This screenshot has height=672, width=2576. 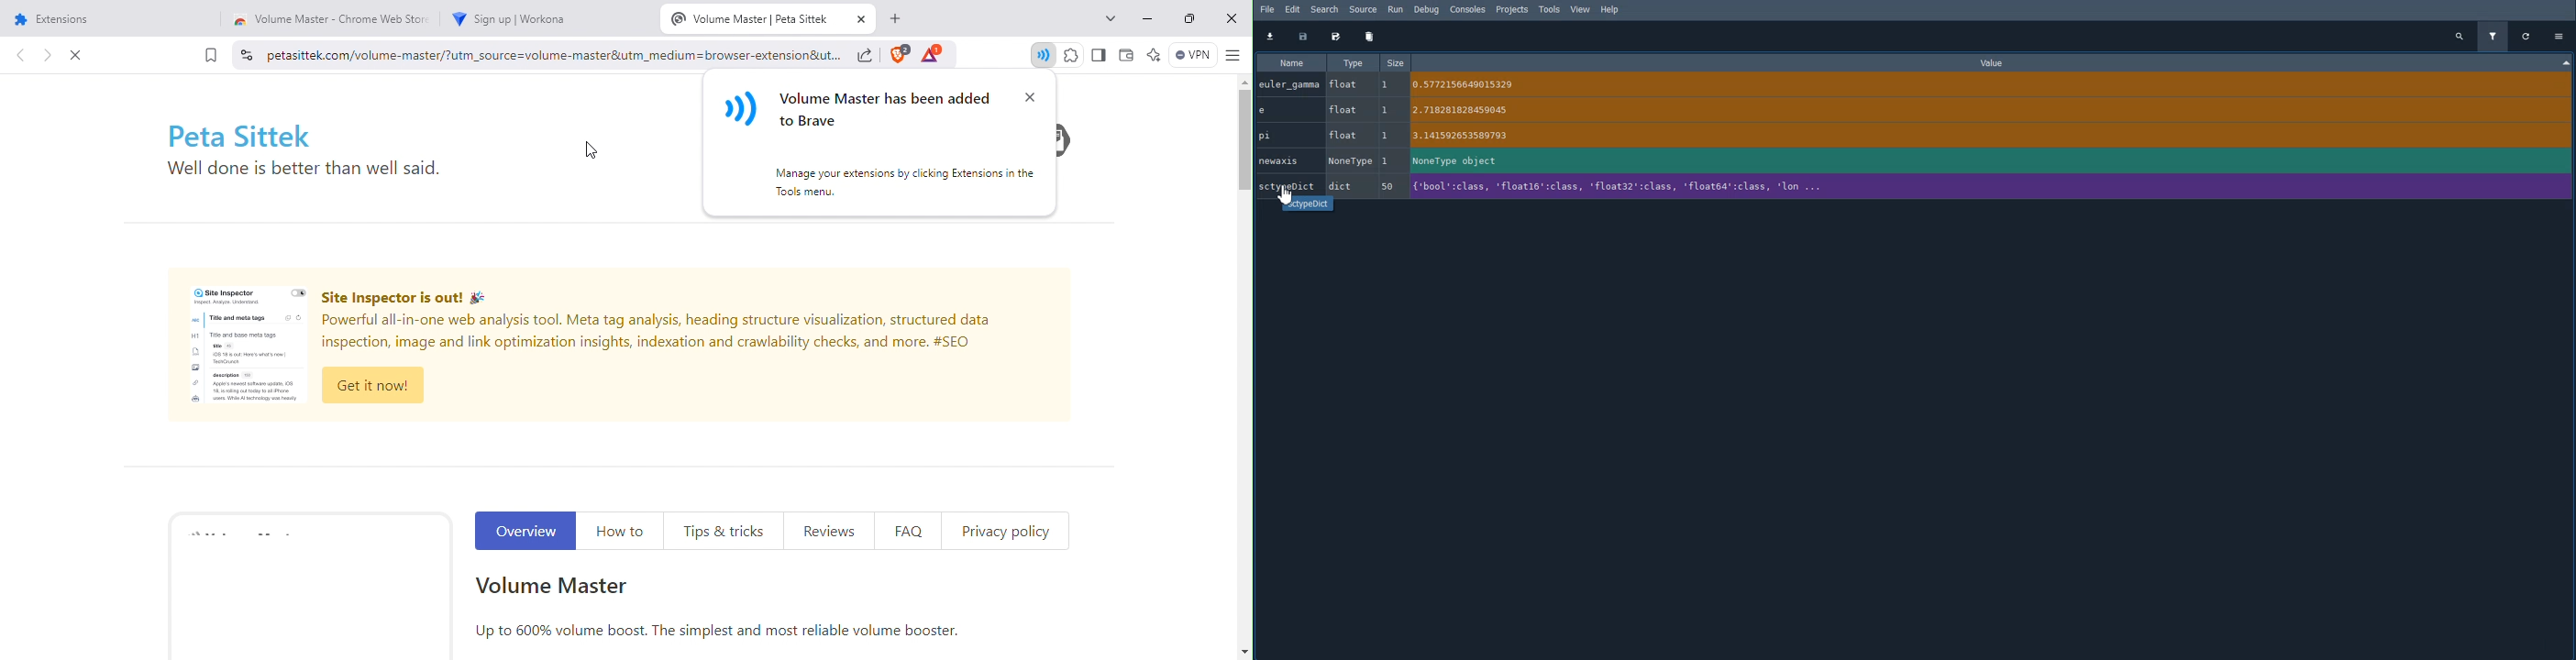 What do you see at coordinates (2559, 35) in the screenshot?
I see `Options` at bounding box center [2559, 35].